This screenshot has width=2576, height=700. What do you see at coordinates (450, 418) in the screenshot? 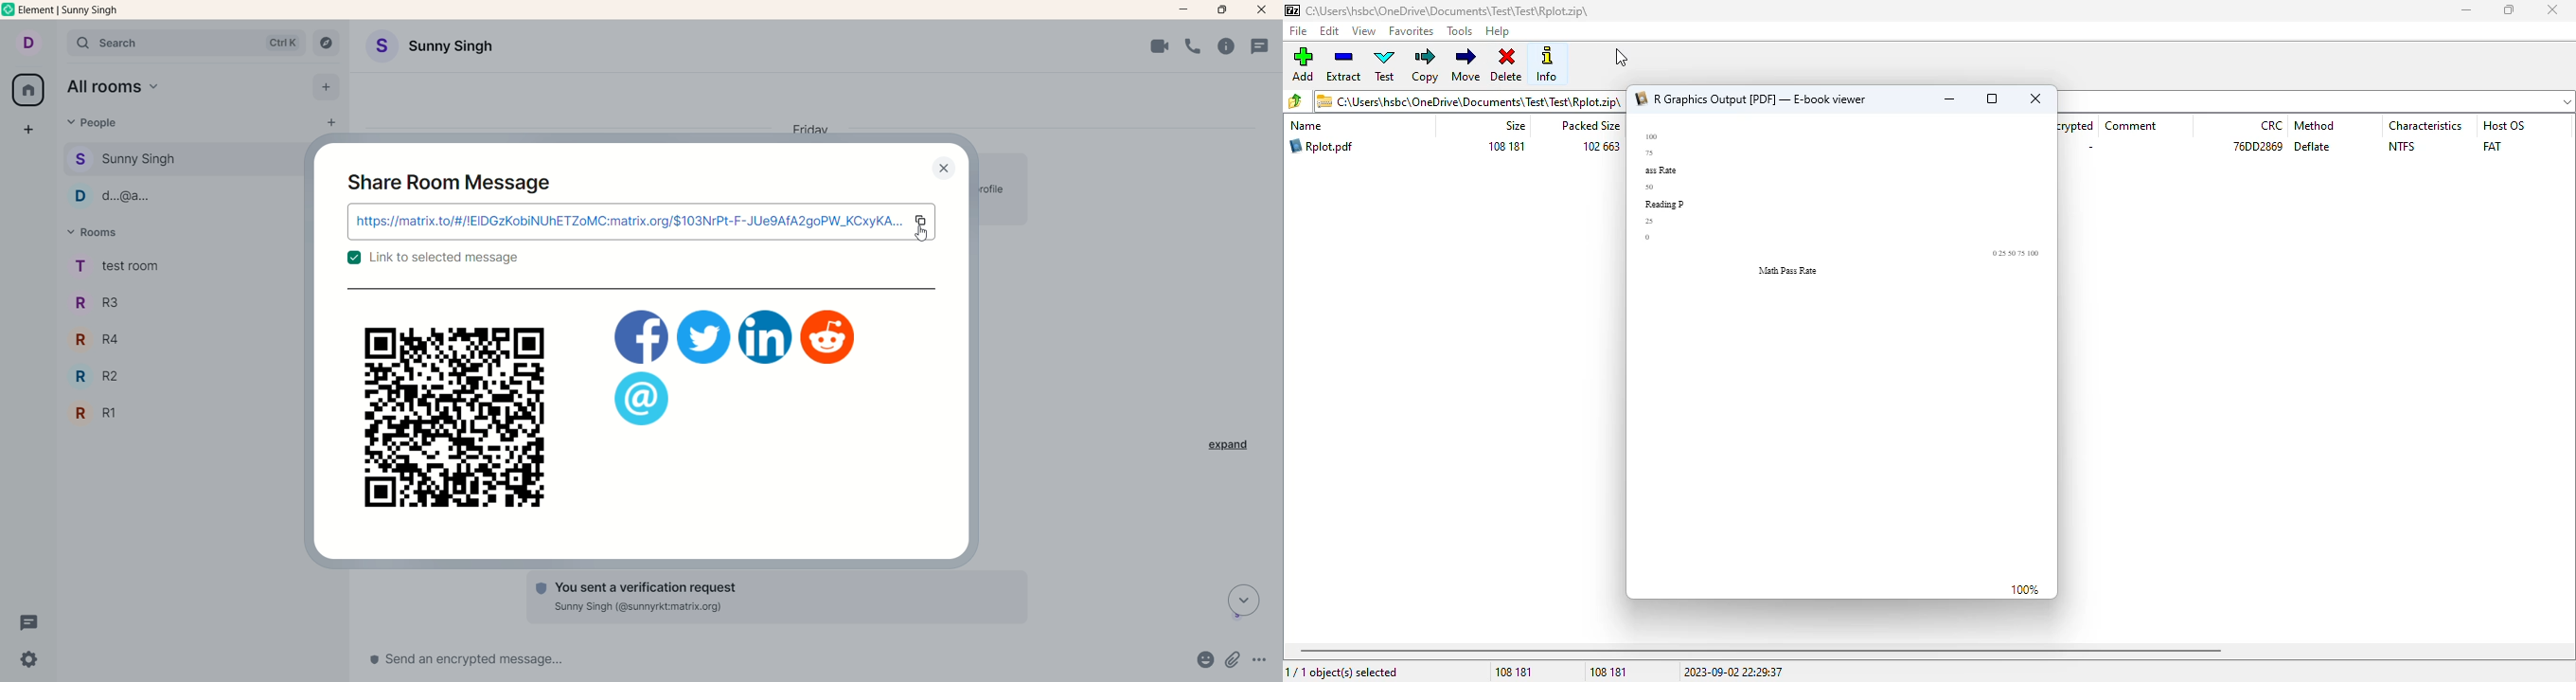
I see `QR code` at bounding box center [450, 418].